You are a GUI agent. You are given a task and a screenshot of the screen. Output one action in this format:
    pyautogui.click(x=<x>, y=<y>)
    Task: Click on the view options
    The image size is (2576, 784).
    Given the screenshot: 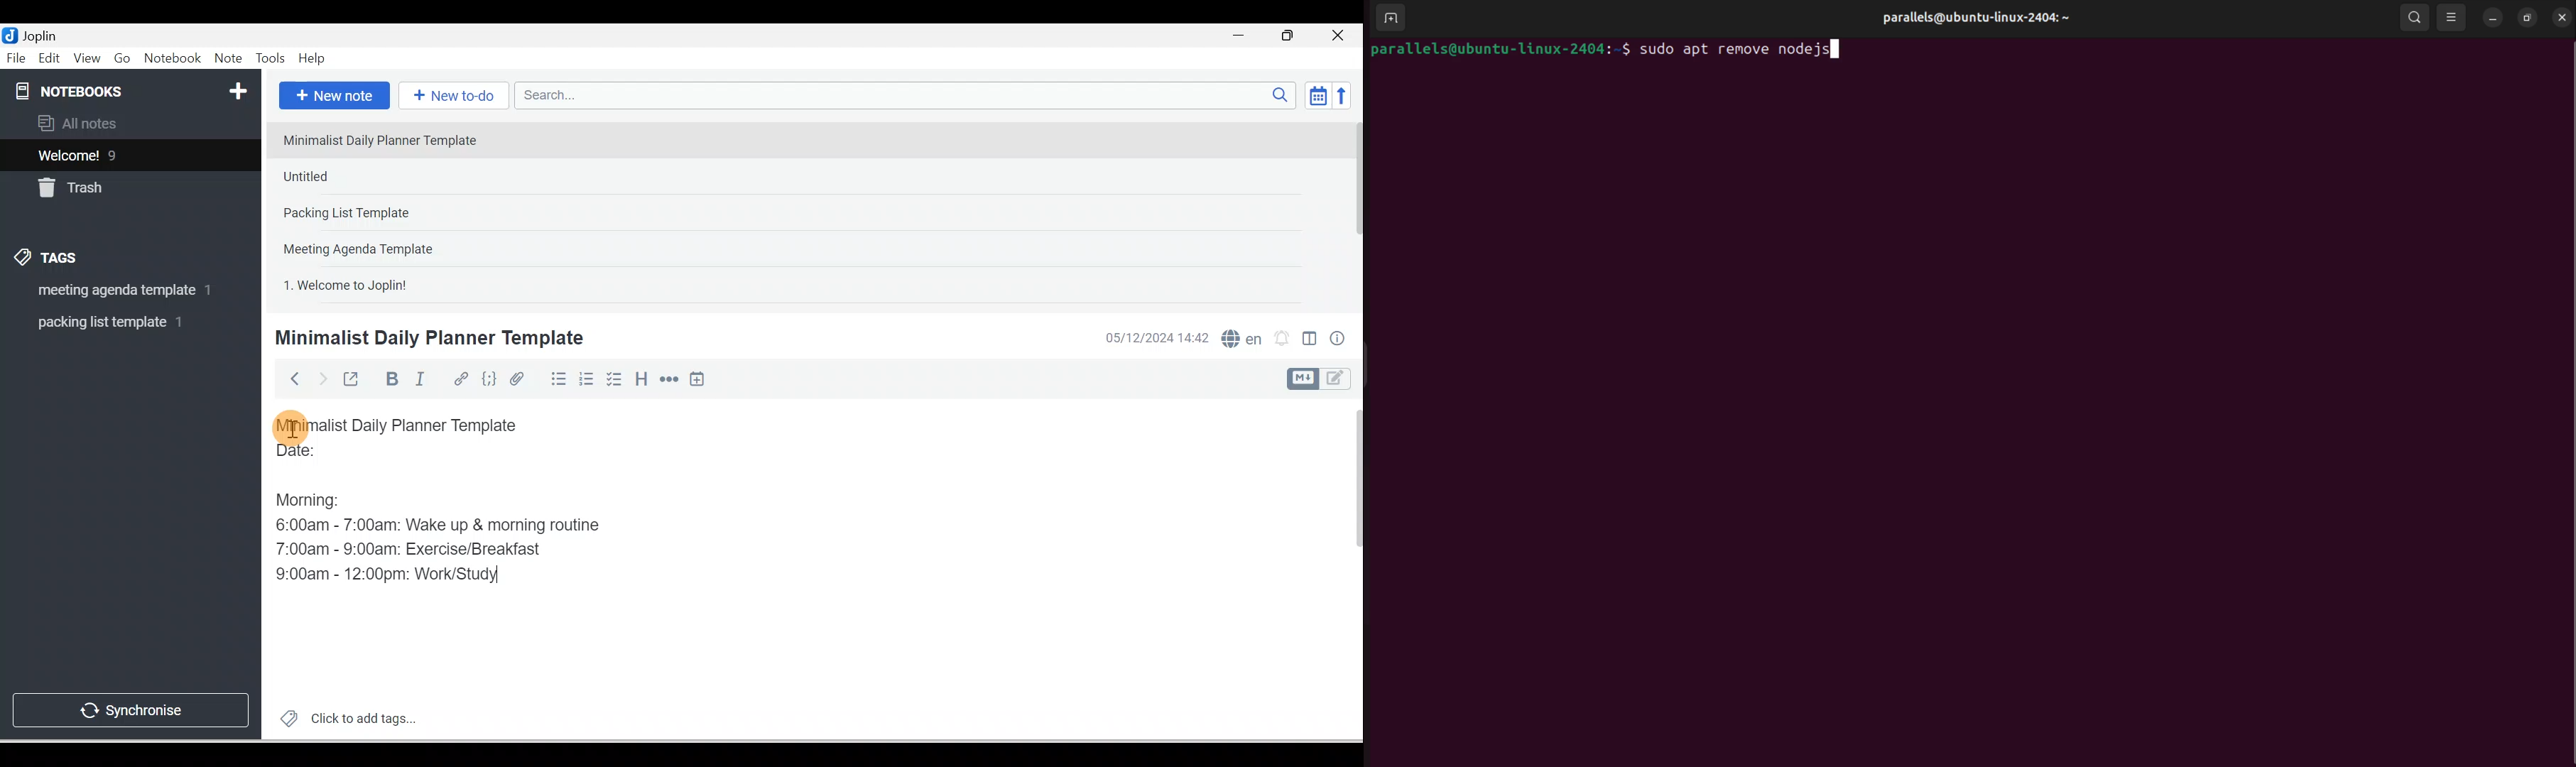 What is the action you would take?
    pyautogui.click(x=2451, y=18)
    